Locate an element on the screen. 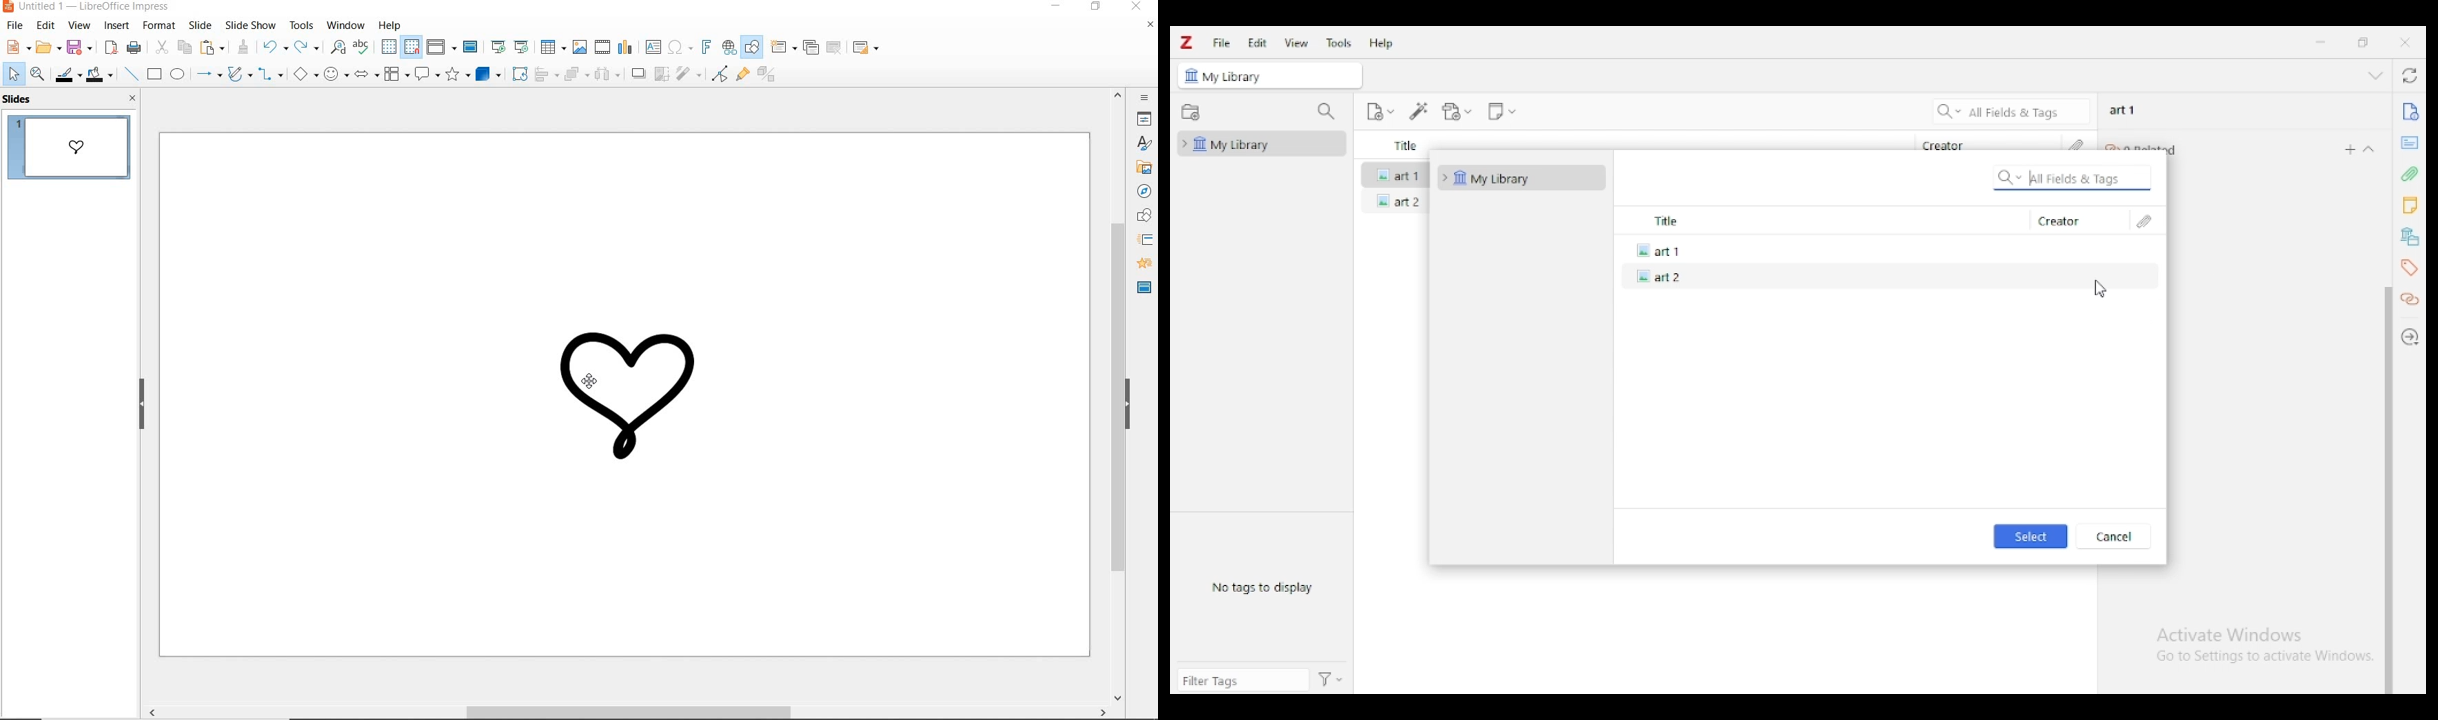 The height and width of the screenshot is (728, 2464). fill color is located at coordinates (99, 74).